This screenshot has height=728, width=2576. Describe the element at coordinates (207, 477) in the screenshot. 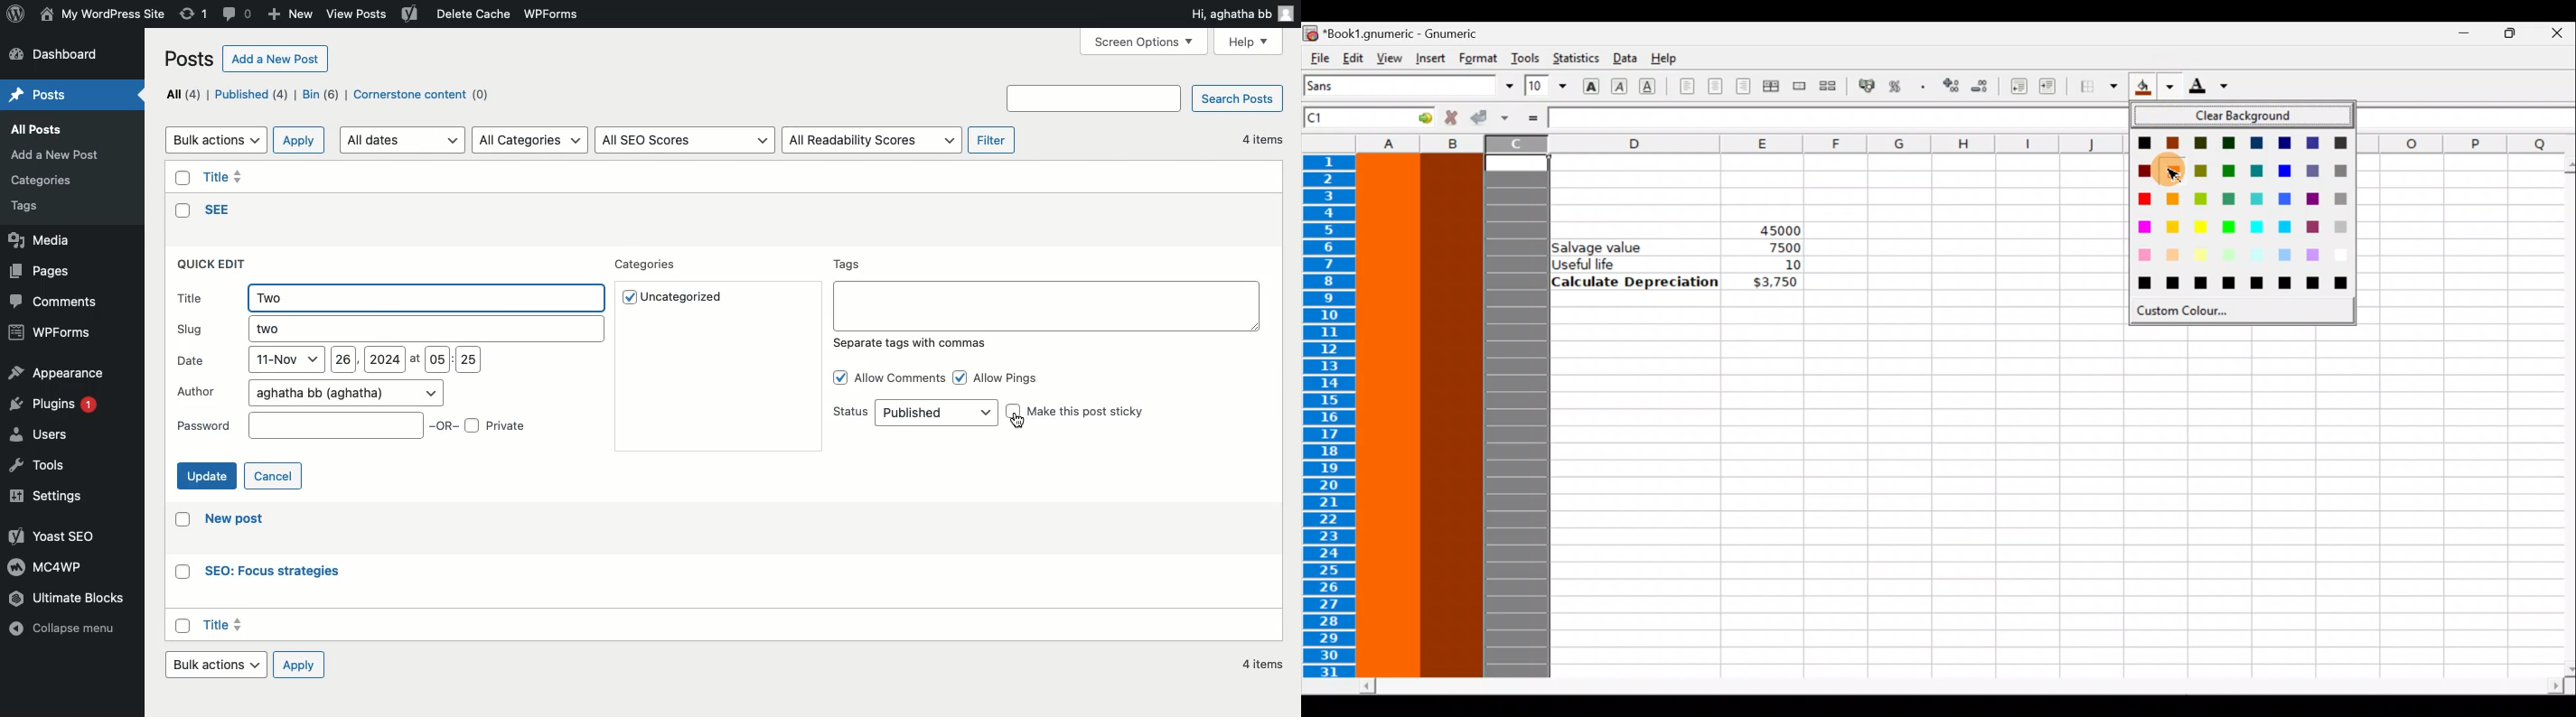

I see `Update` at that location.